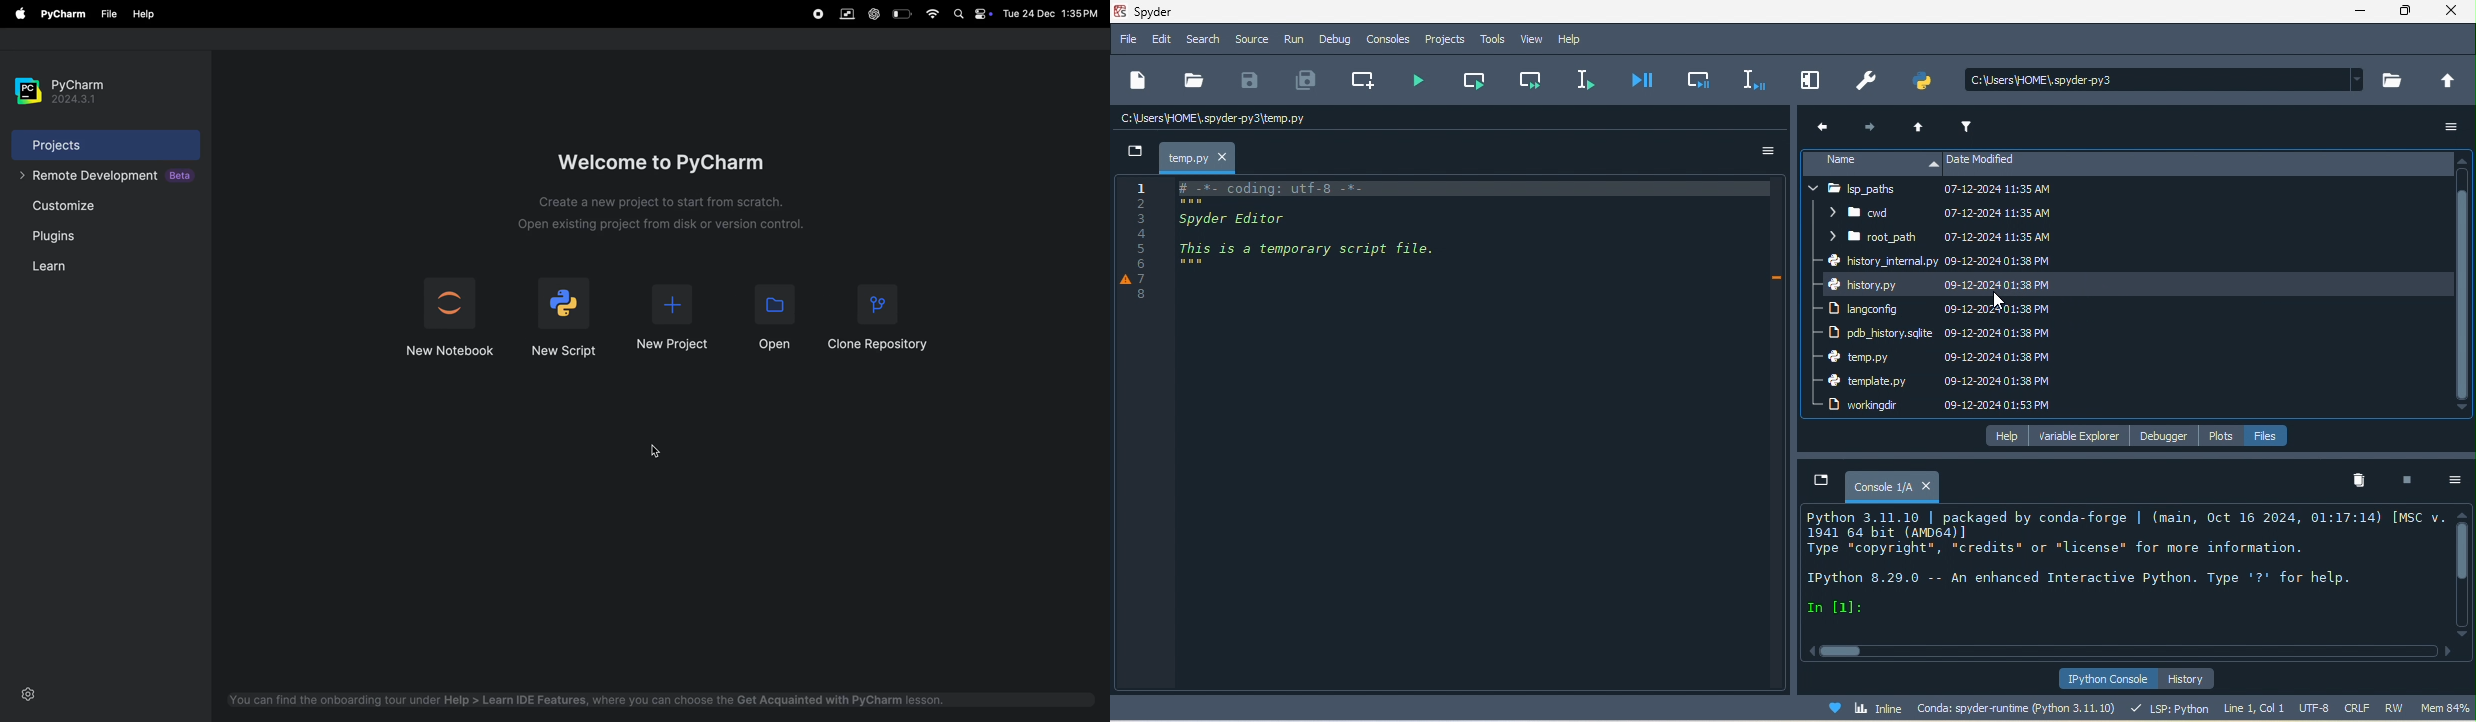  Describe the element at coordinates (1870, 384) in the screenshot. I see `template .py` at that location.